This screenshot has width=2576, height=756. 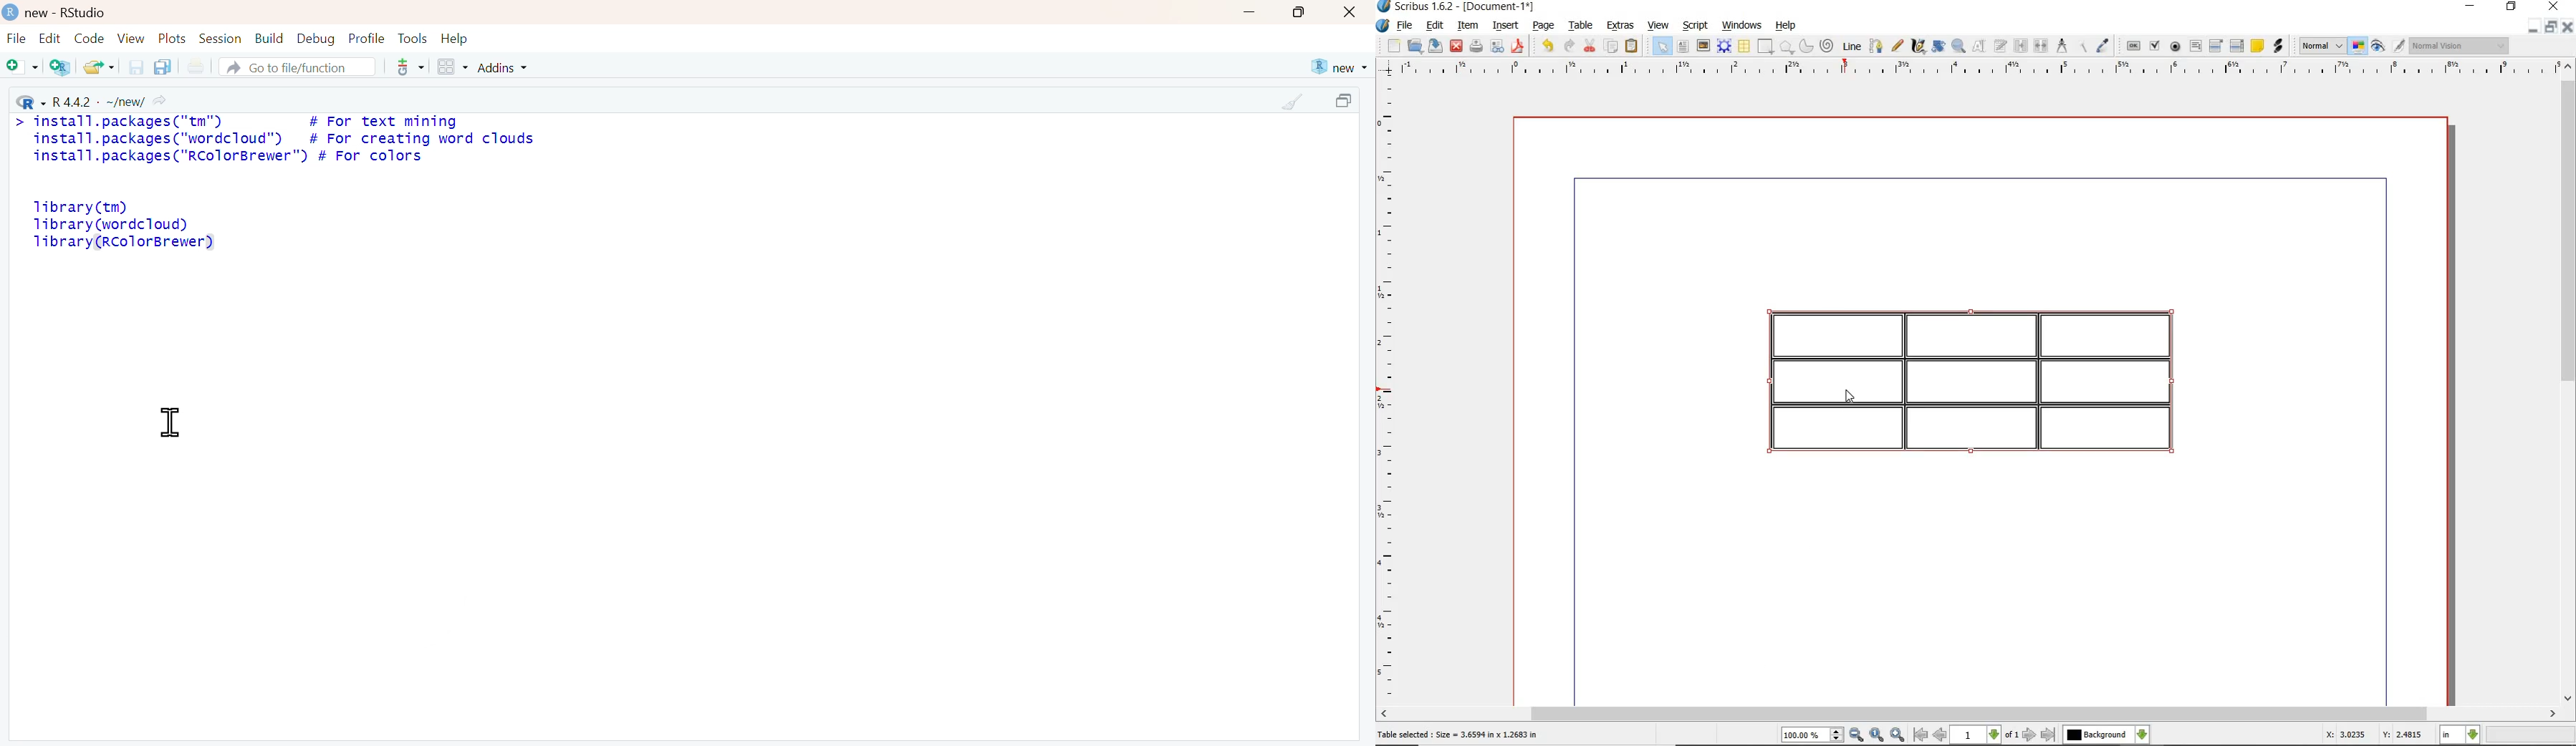 What do you see at coordinates (170, 423) in the screenshot?
I see `cursor` at bounding box center [170, 423].